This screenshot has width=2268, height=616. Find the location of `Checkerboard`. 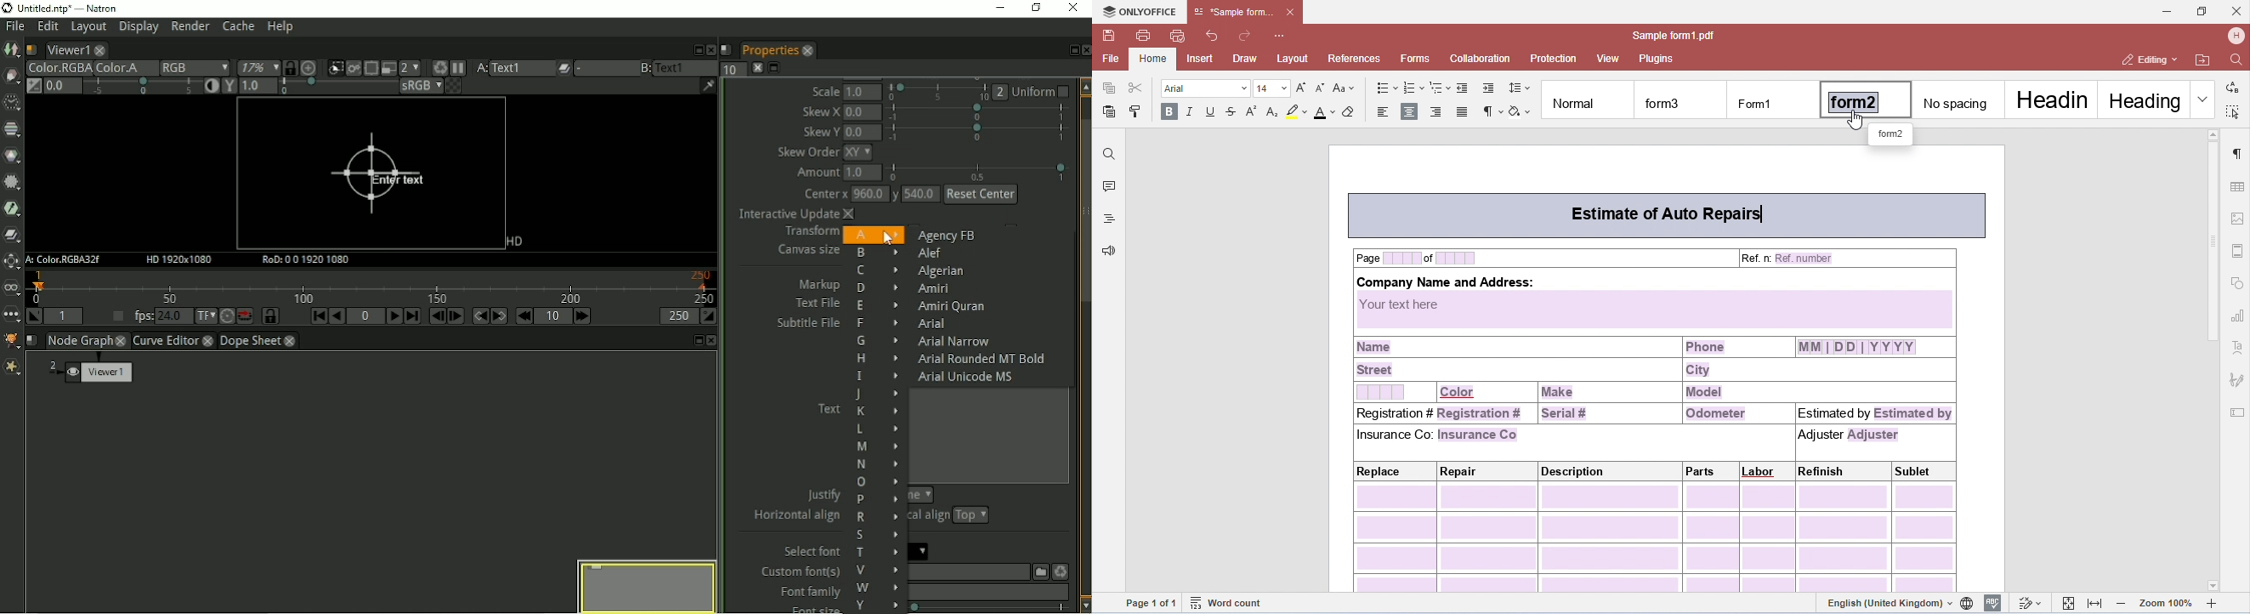

Checkerboard is located at coordinates (455, 87).